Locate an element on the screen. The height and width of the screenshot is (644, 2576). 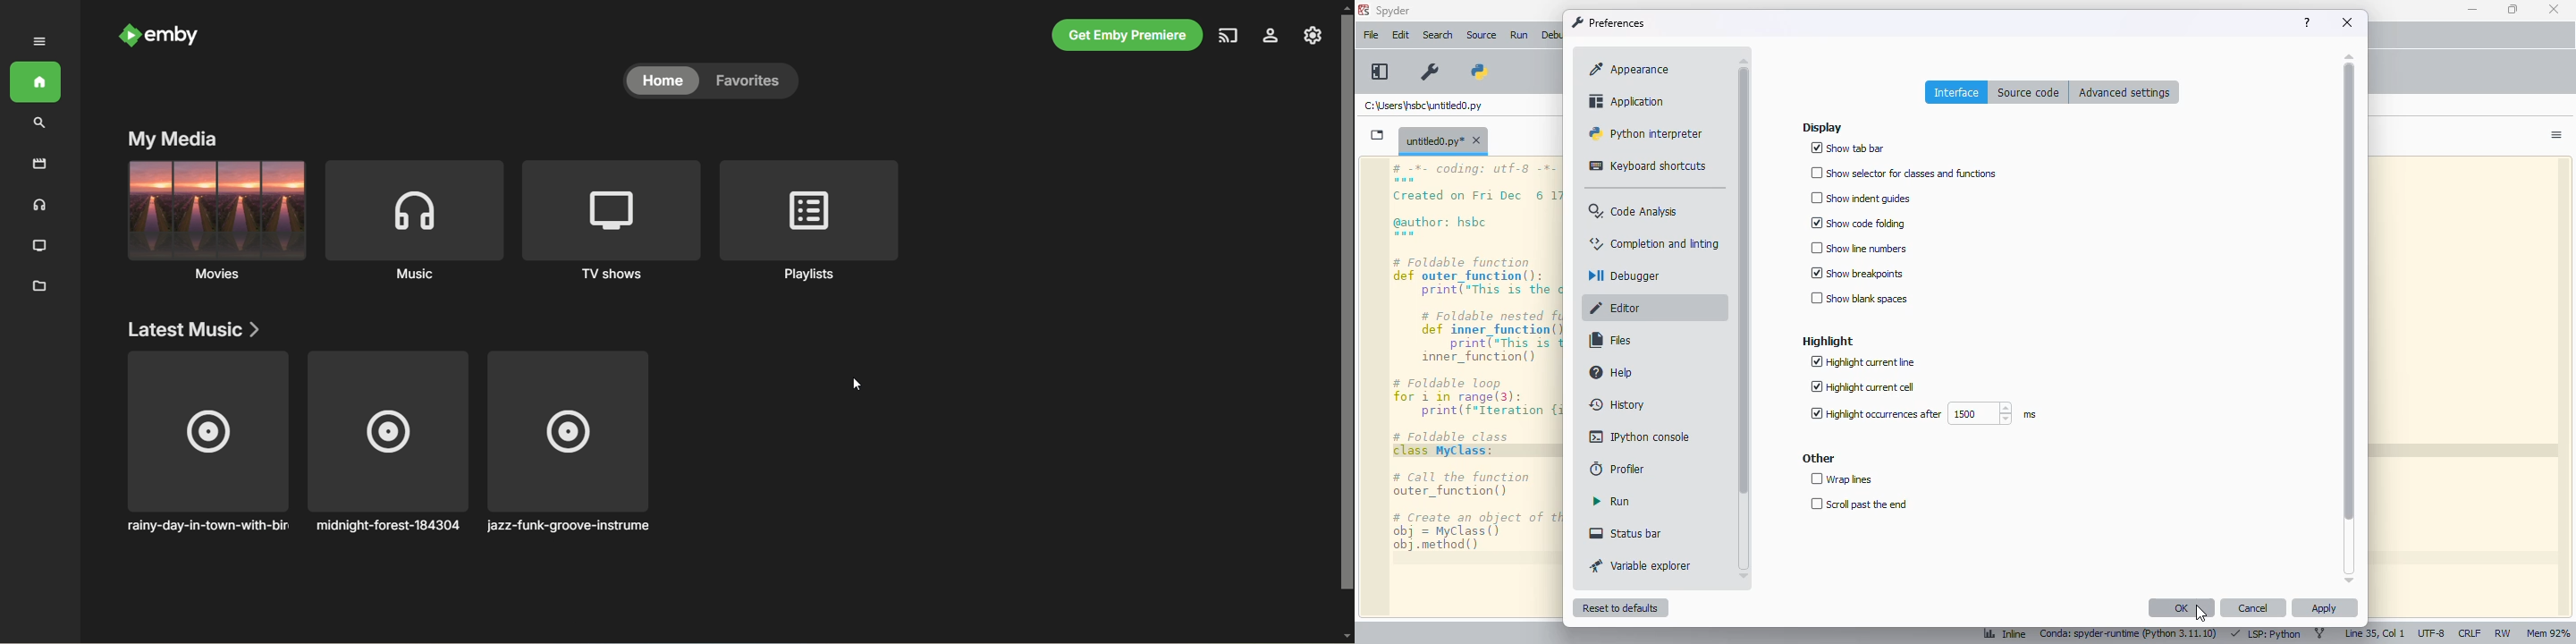
emby is located at coordinates (172, 35).